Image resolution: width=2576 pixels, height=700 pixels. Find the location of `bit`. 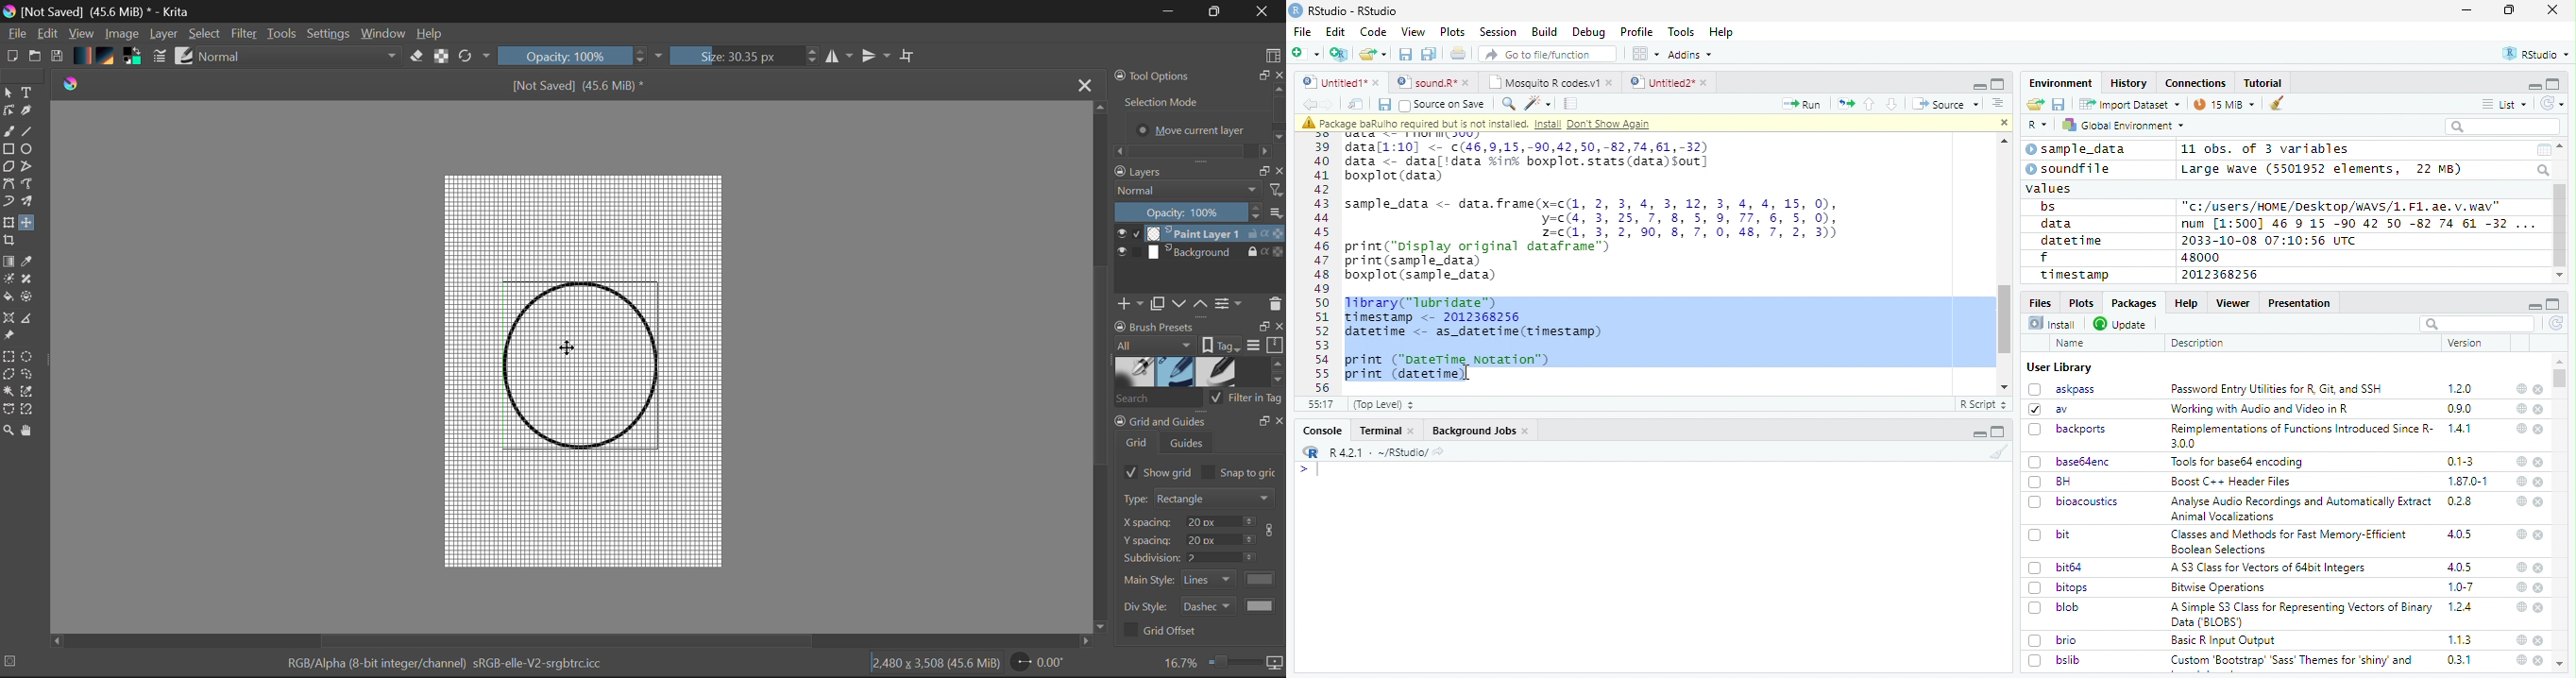

bit is located at coordinates (2050, 535).